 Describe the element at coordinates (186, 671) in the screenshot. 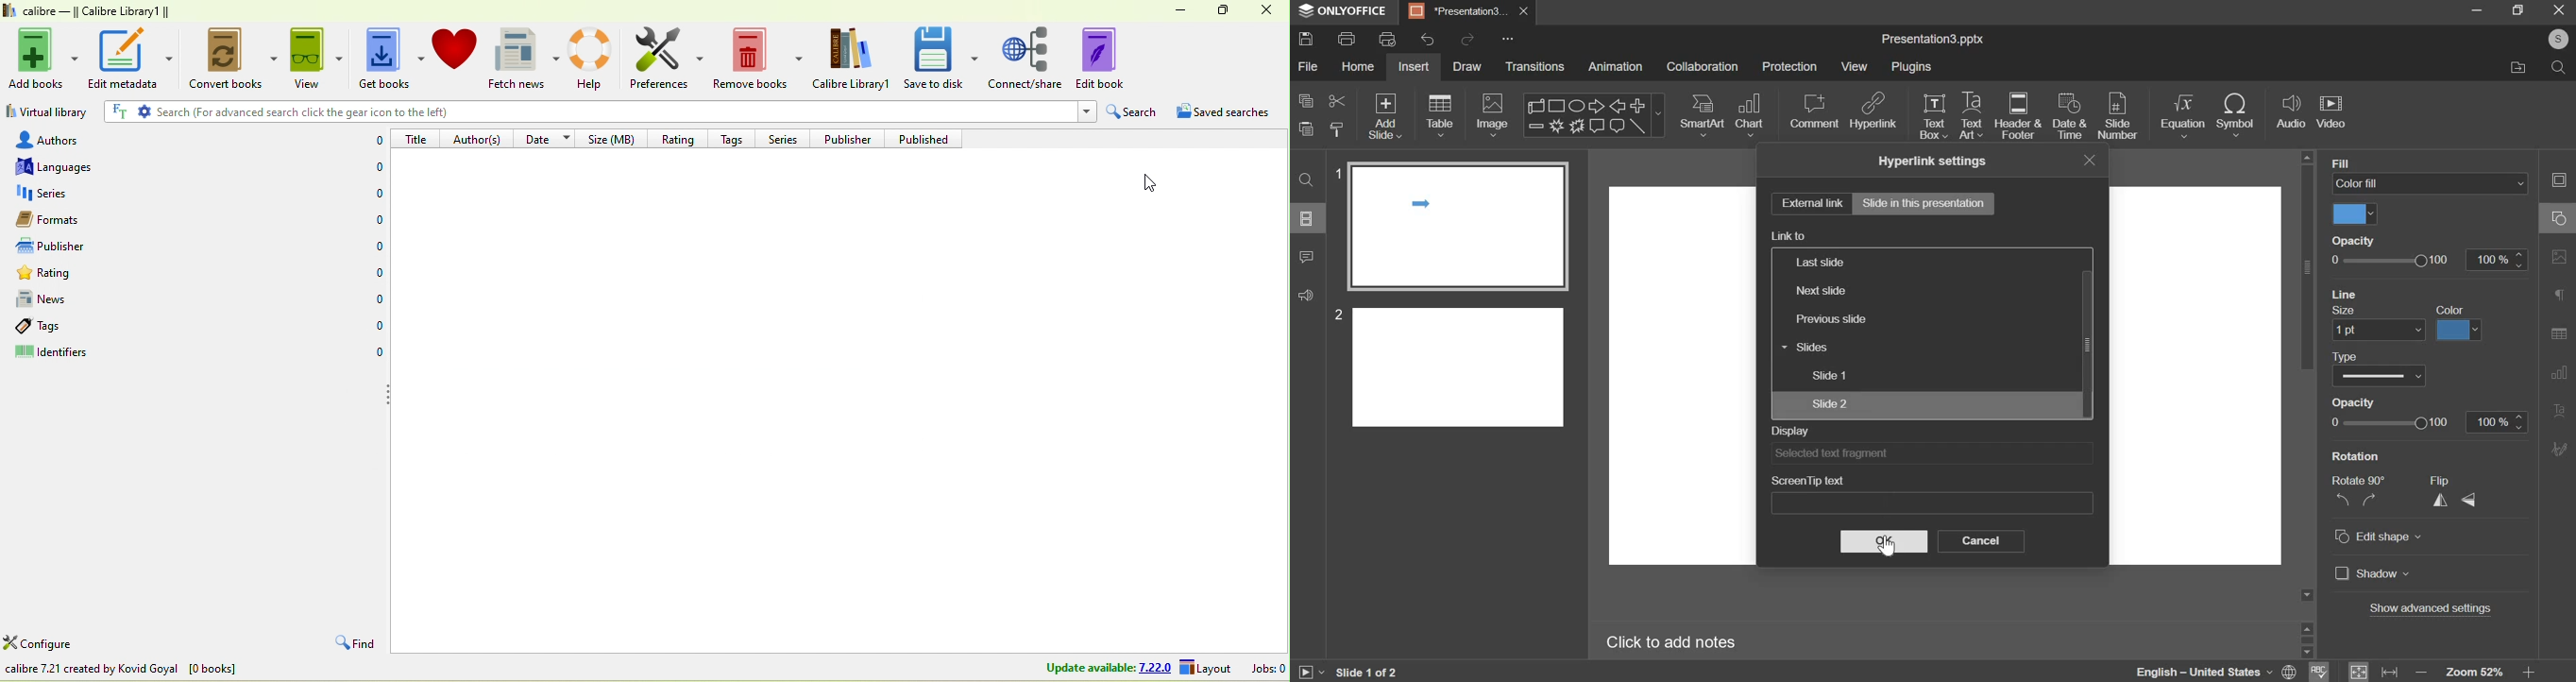

I see `choose calibre library to work with calibrery library 1 [0 books]` at that location.